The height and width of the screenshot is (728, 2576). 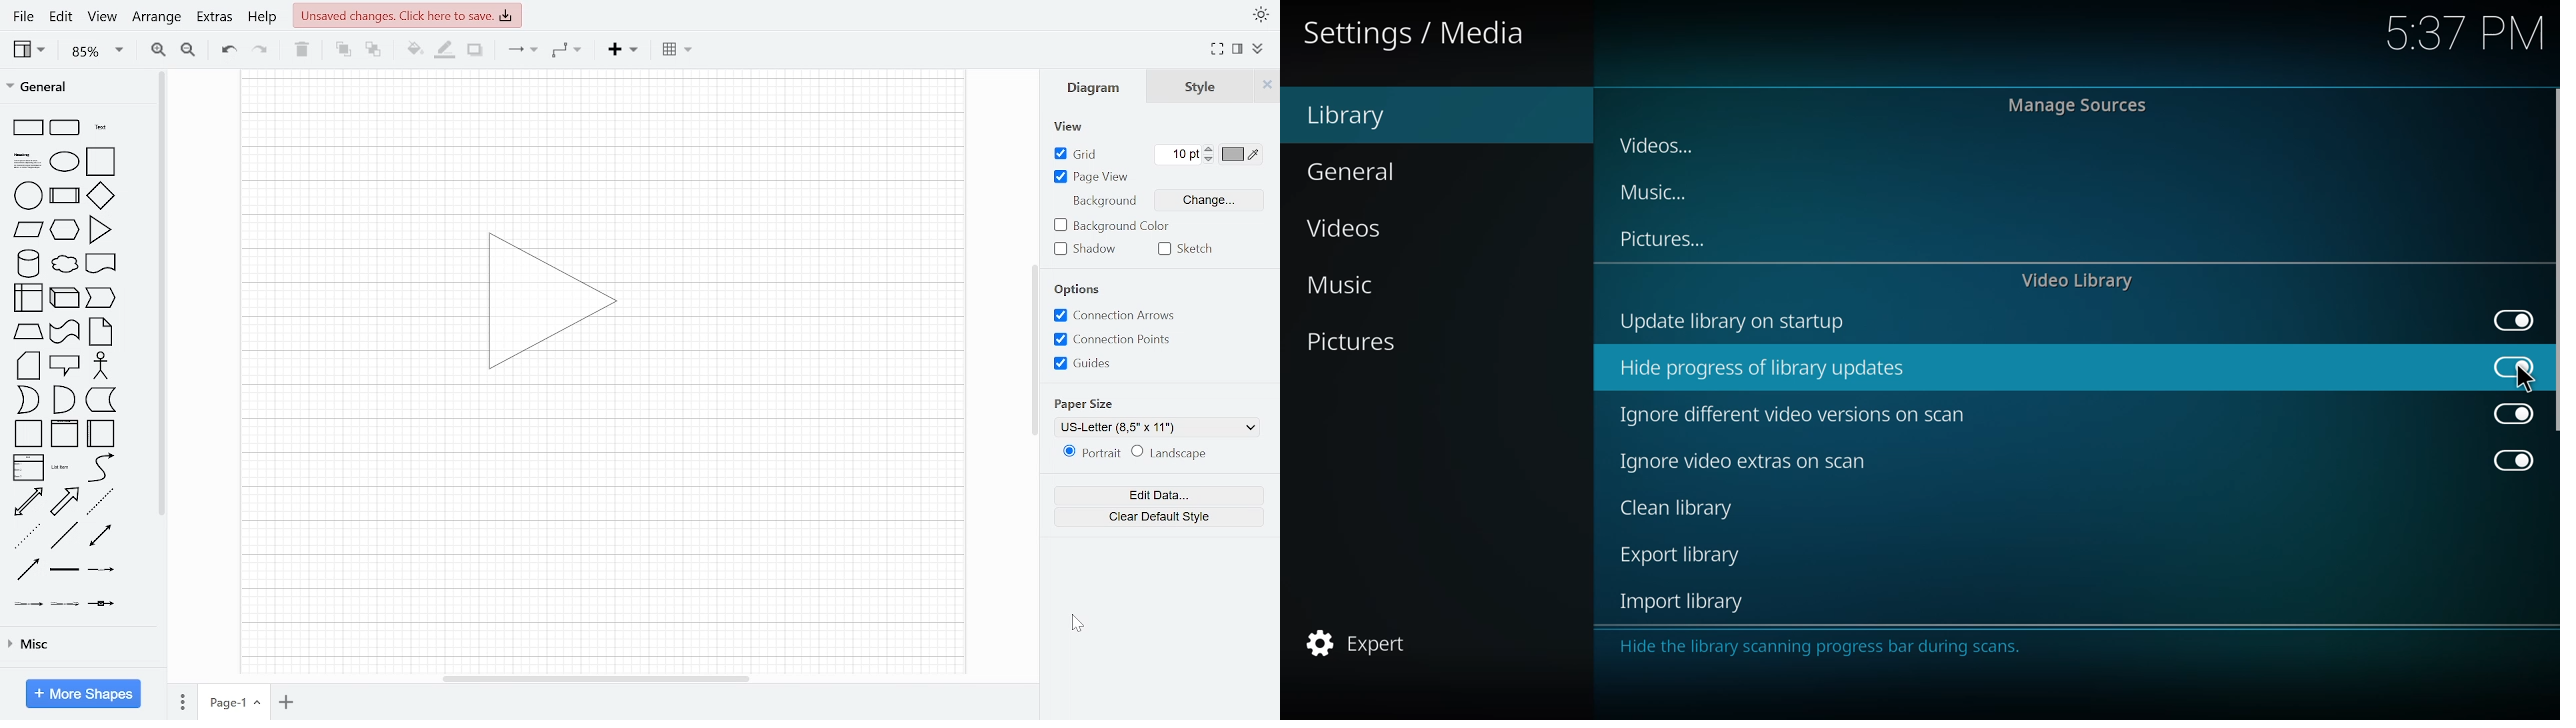 I want to click on collapse, so click(x=1258, y=48).